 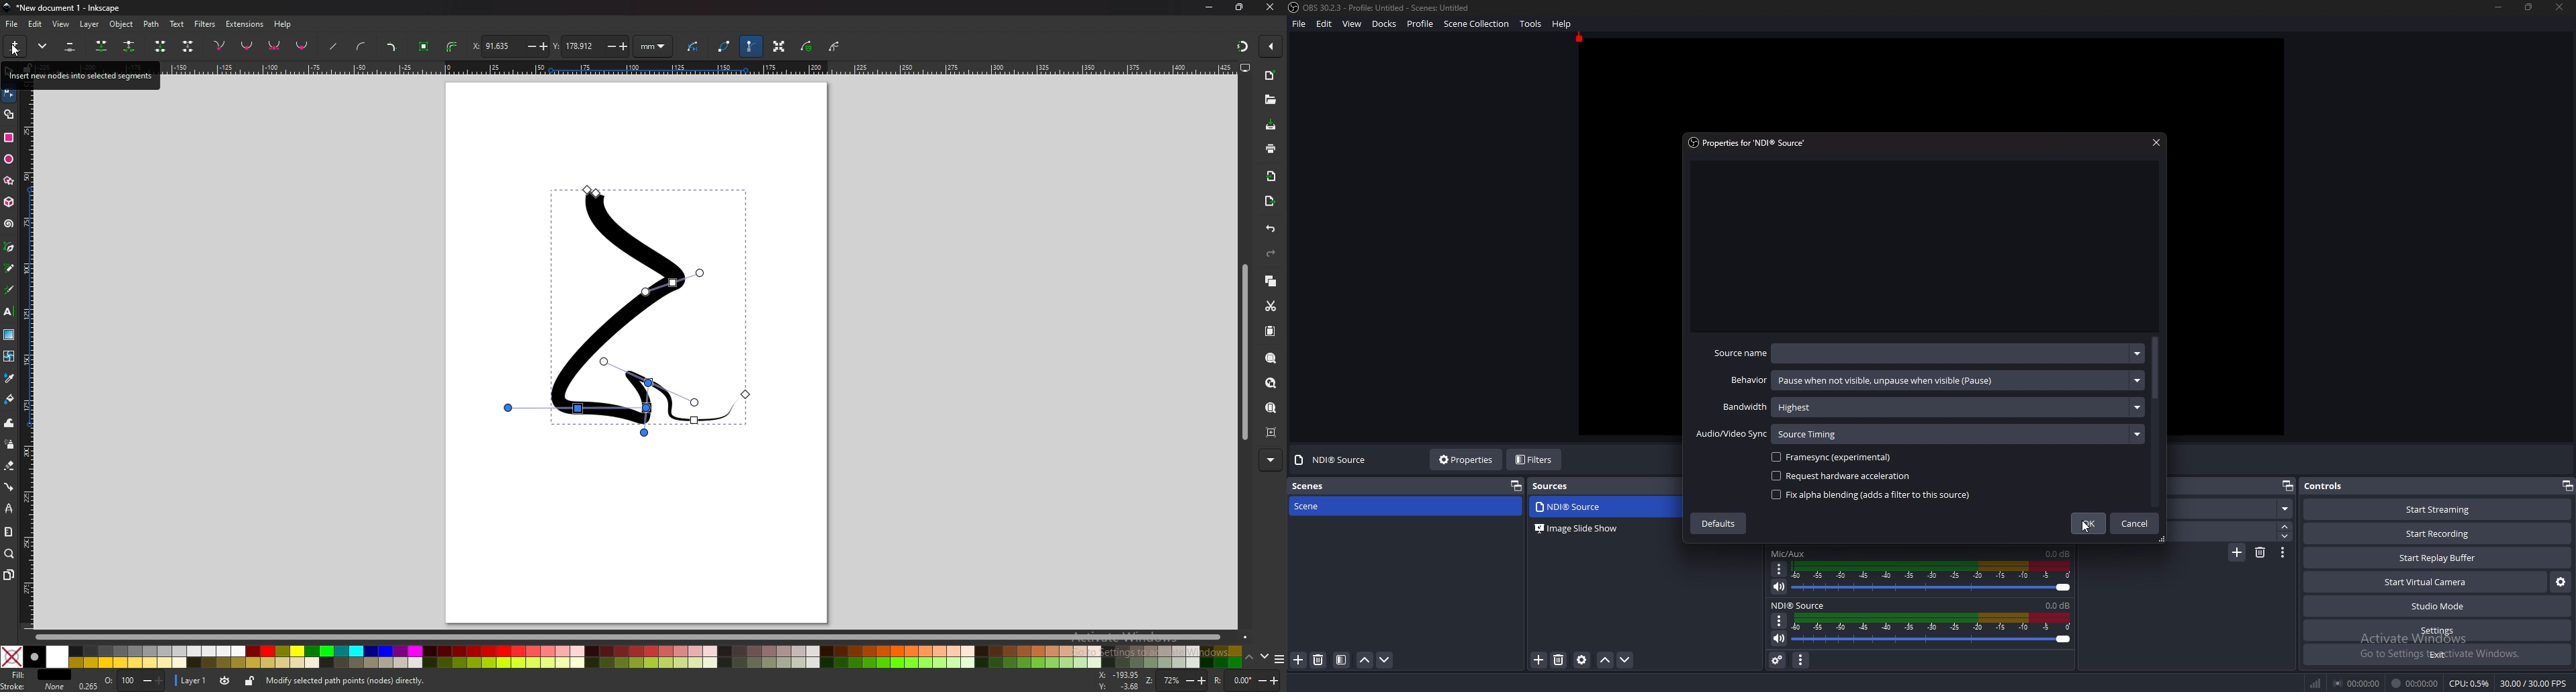 What do you see at coordinates (9, 487) in the screenshot?
I see `connector` at bounding box center [9, 487].